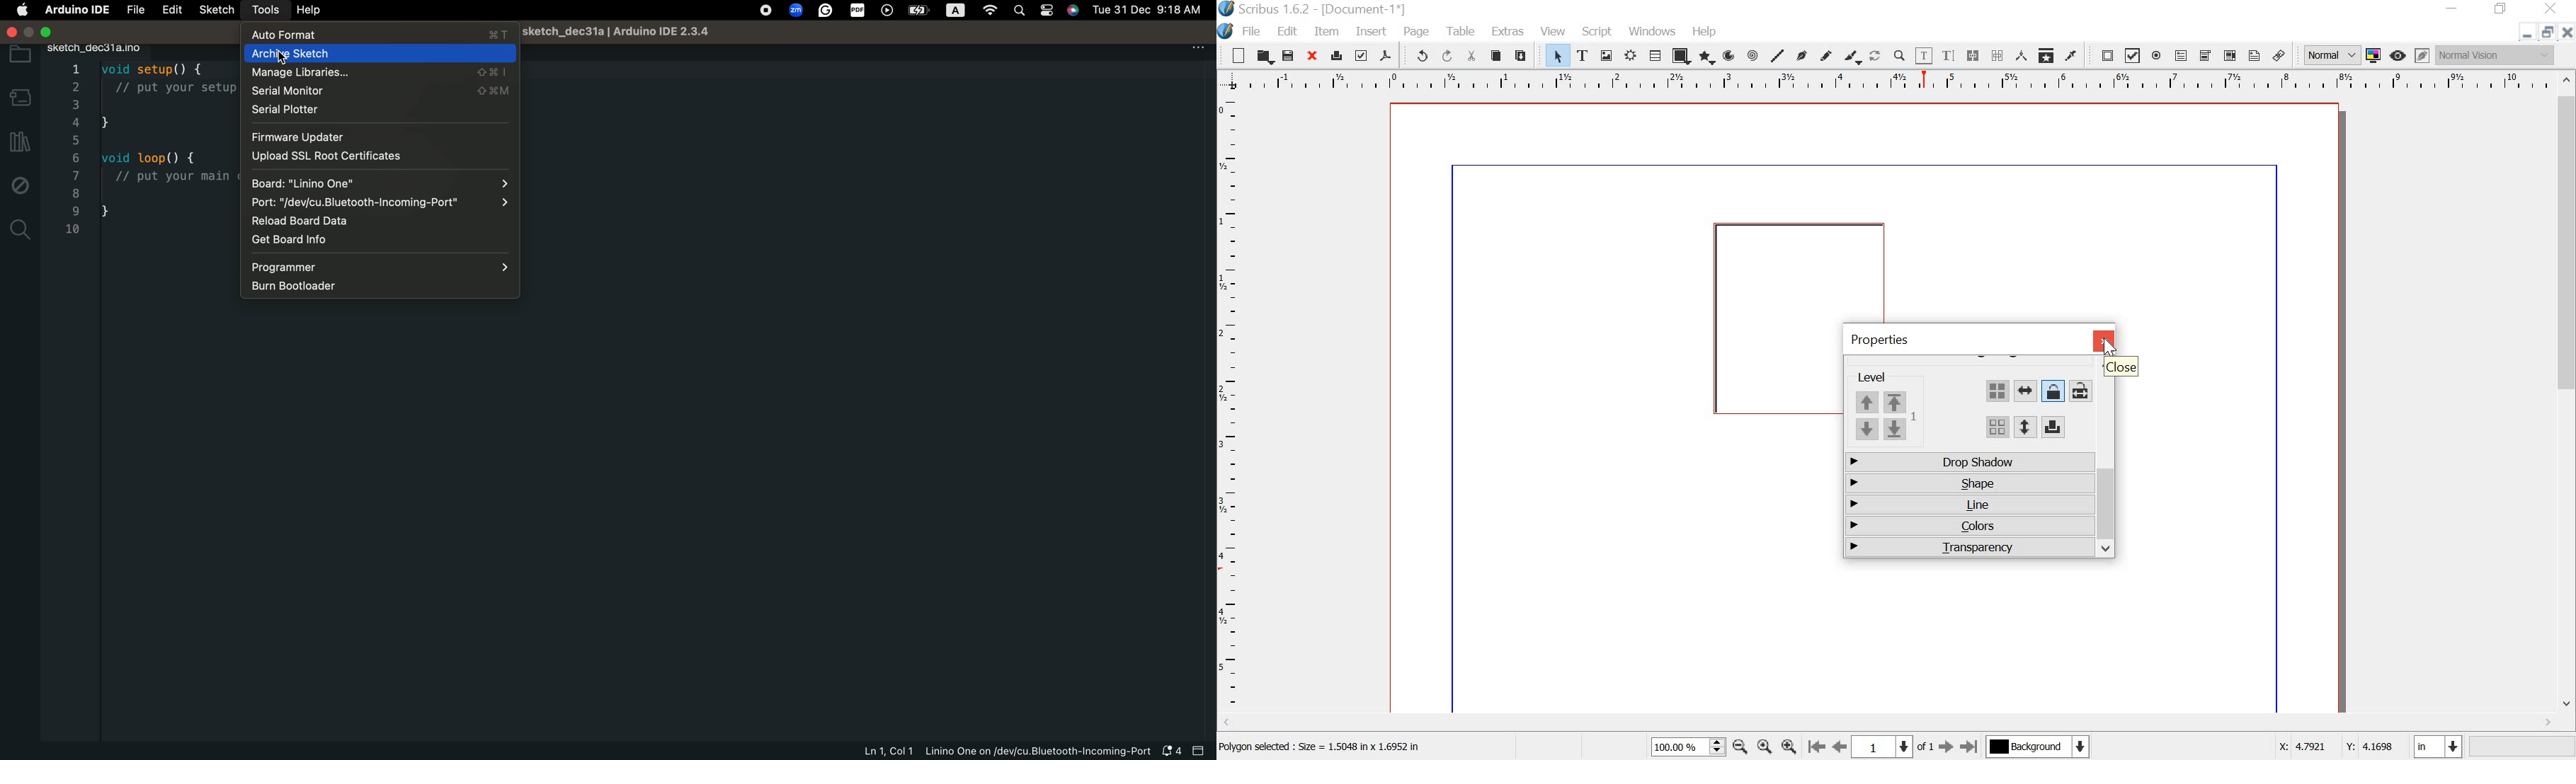 Image resolution: width=2576 pixels, height=784 pixels. Describe the element at coordinates (1997, 56) in the screenshot. I see `unlink text frames` at that location.